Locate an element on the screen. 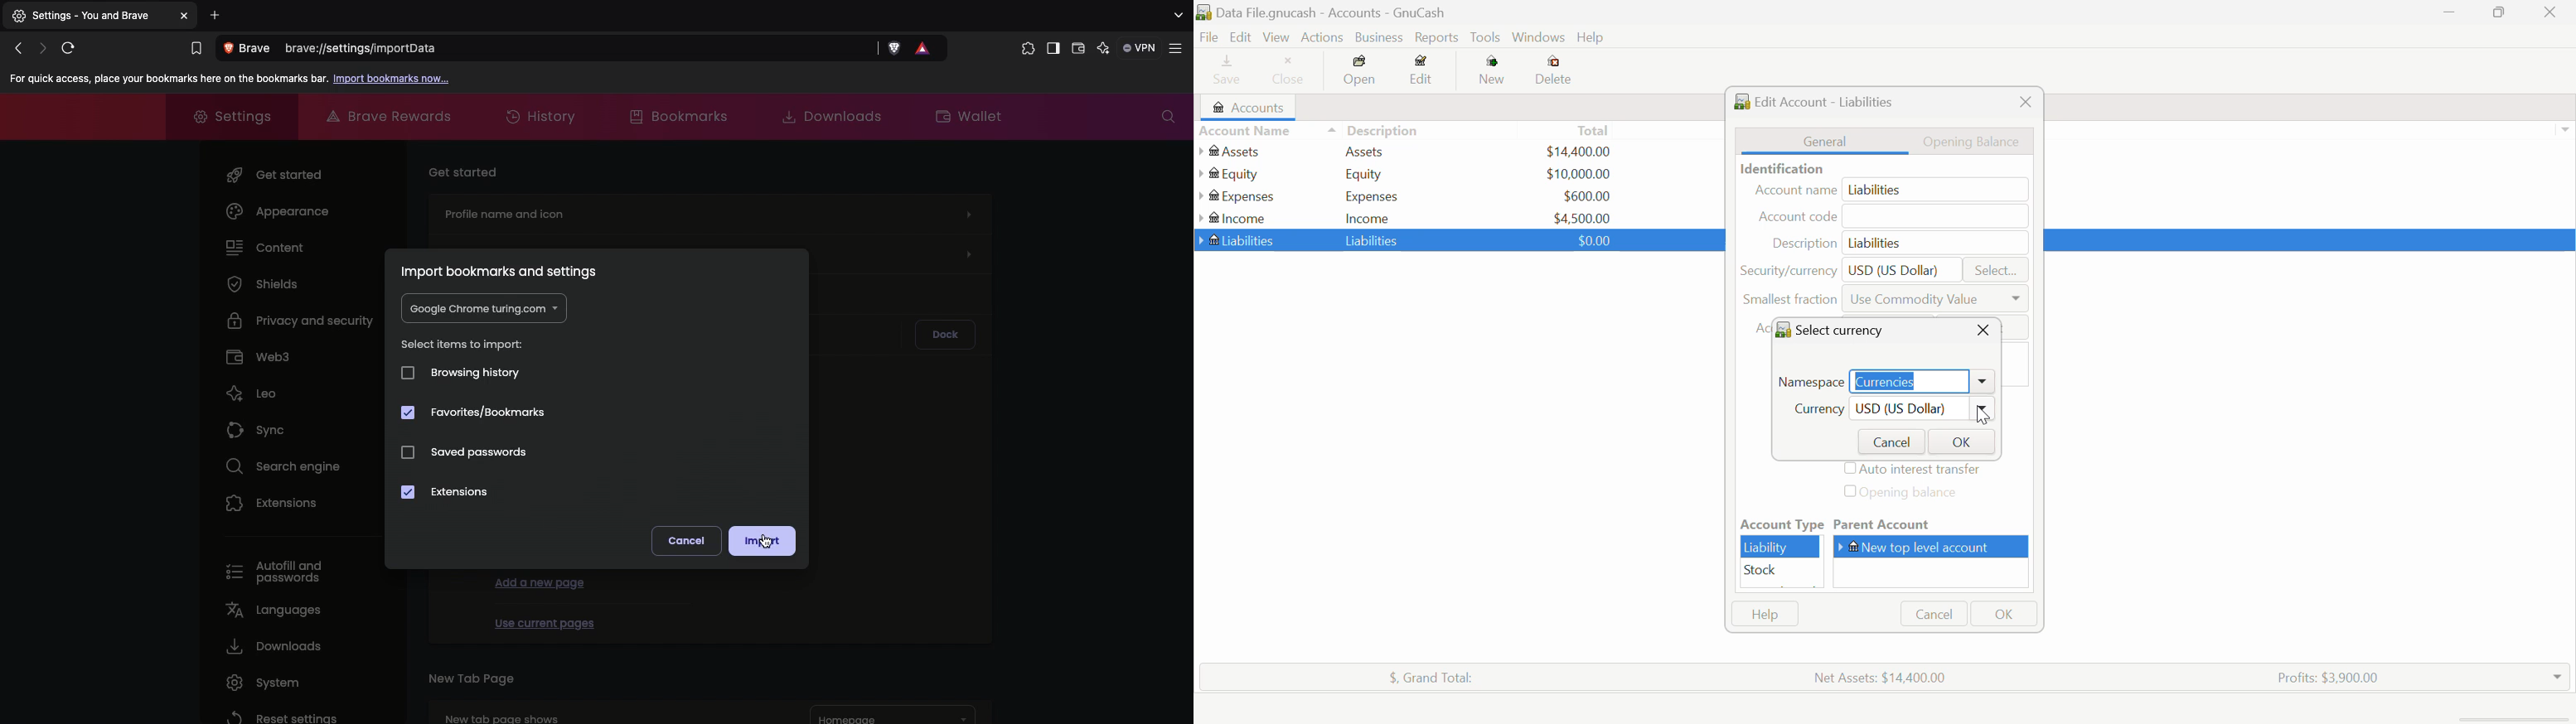  Opening balance is located at coordinates (1914, 494).